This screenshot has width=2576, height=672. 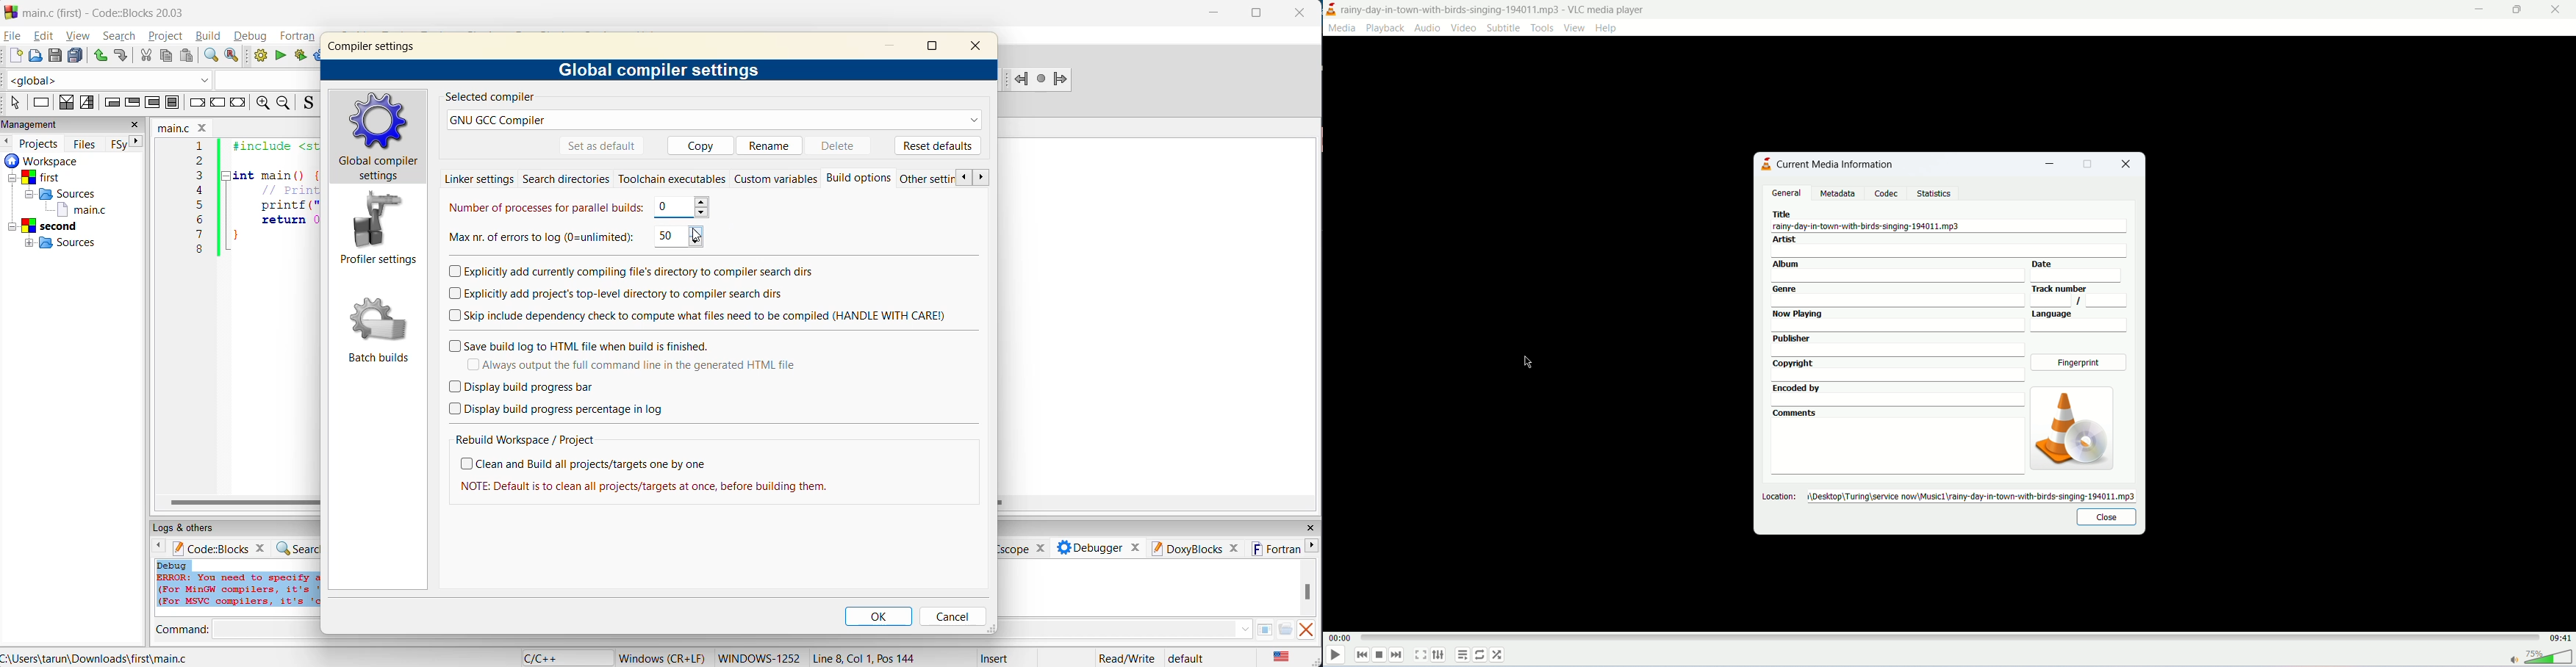 What do you see at coordinates (864, 657) in the screenshot?
I see `Line 8, Col 1, Pos 144` at bounding box center [864, 657].